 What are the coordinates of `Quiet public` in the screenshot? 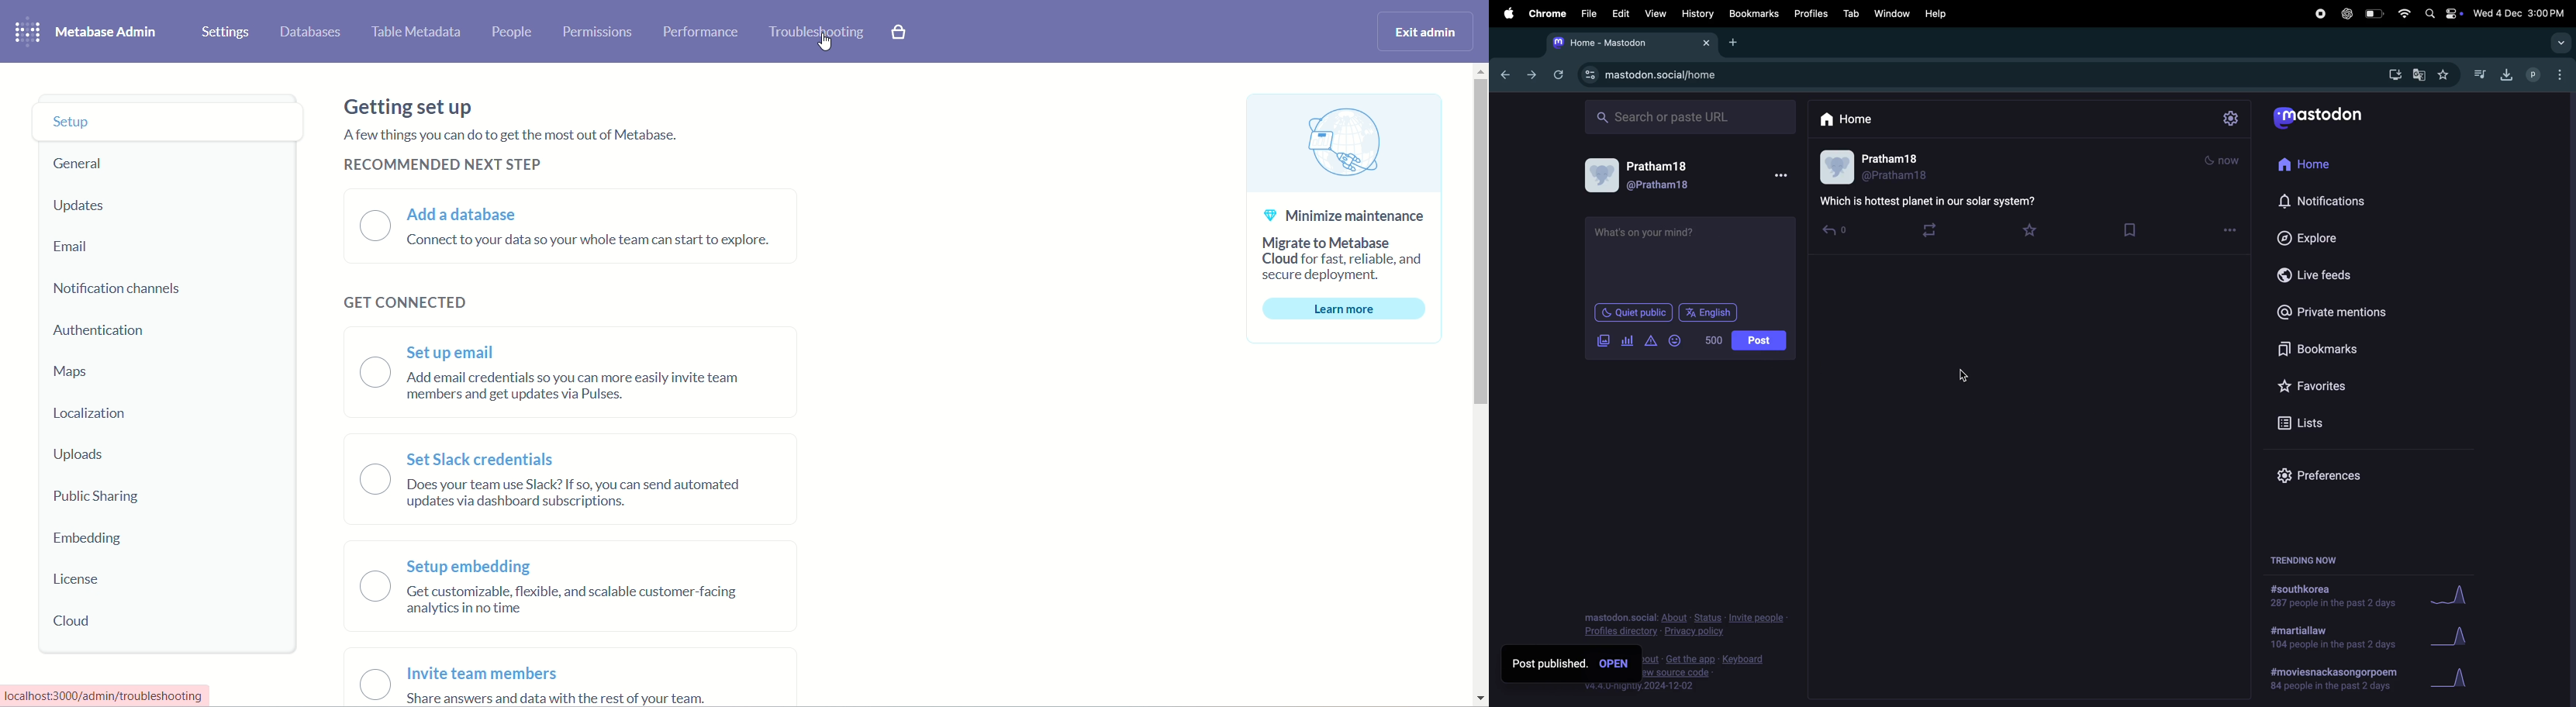 It's located at (1632, 312).